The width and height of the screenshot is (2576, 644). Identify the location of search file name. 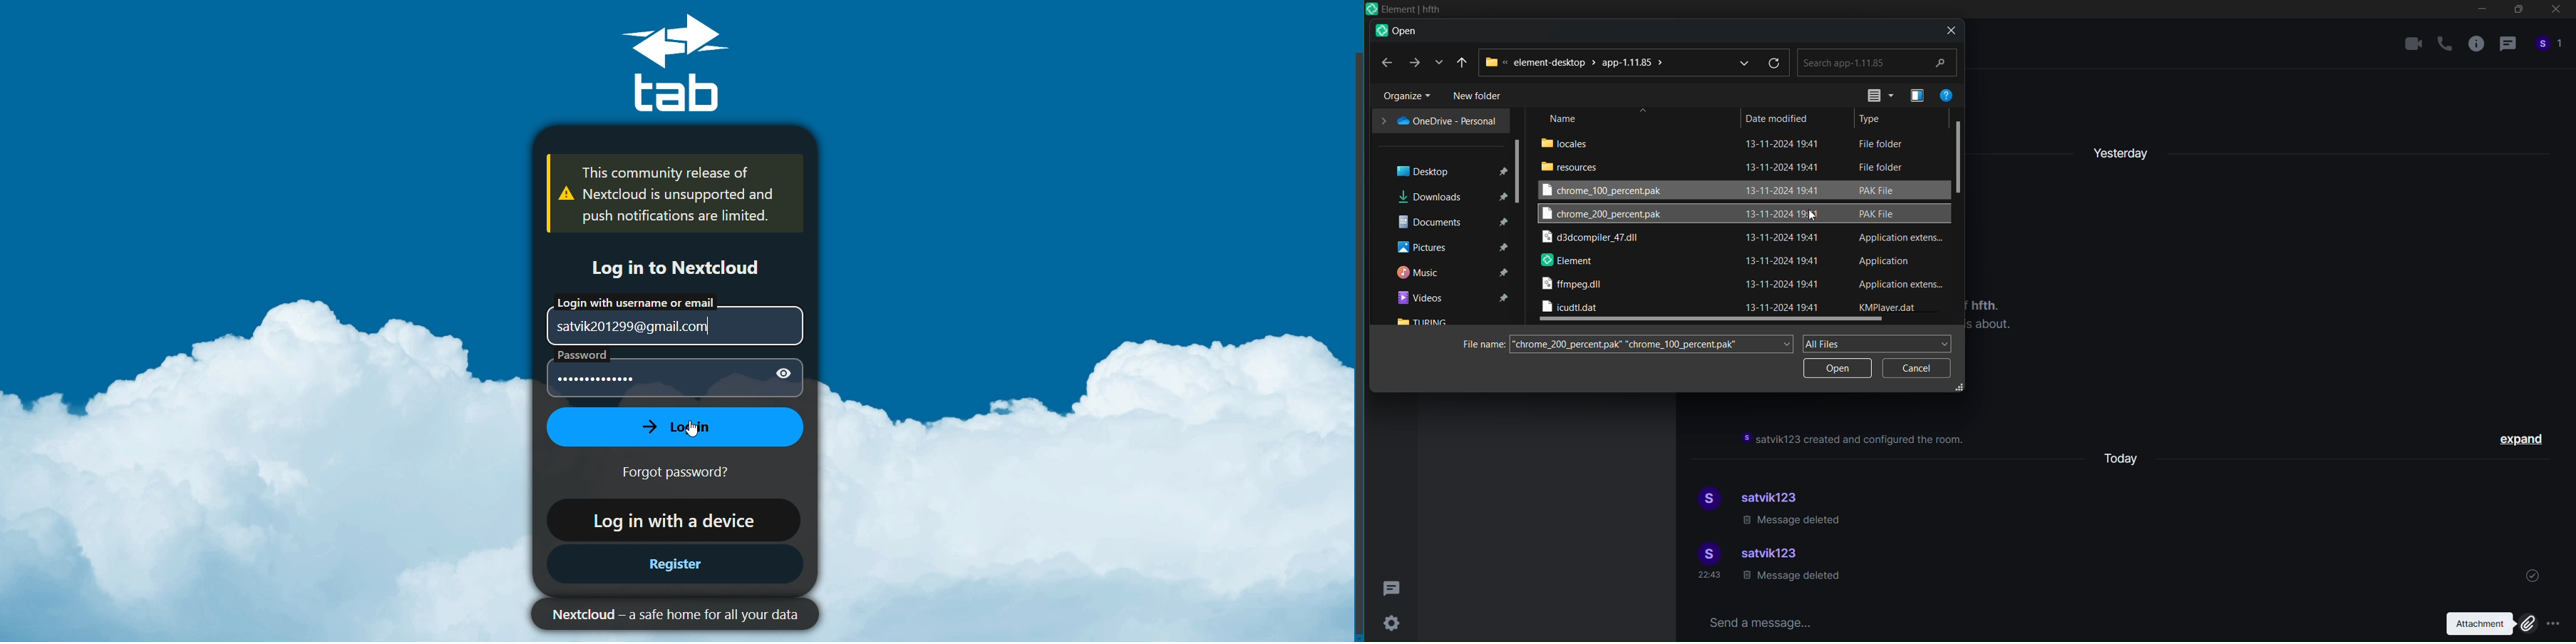
(1655, 342).